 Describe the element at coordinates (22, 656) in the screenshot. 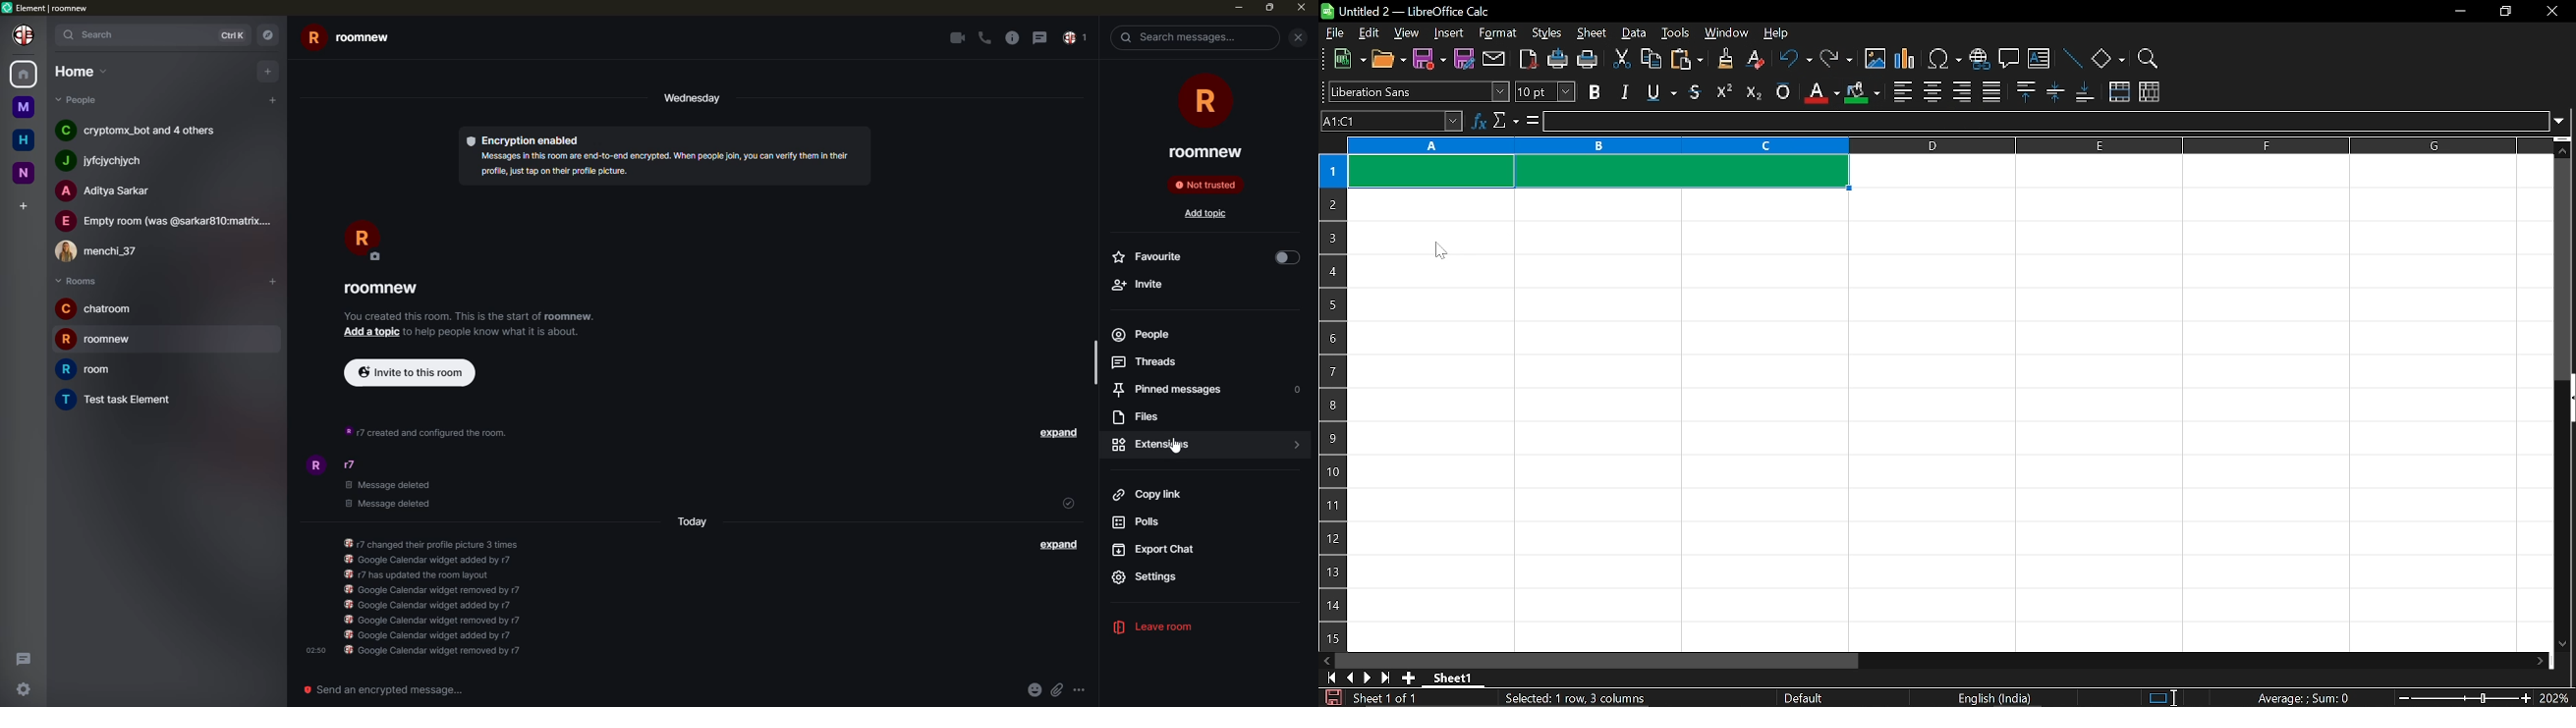

I see `threads` at that location.